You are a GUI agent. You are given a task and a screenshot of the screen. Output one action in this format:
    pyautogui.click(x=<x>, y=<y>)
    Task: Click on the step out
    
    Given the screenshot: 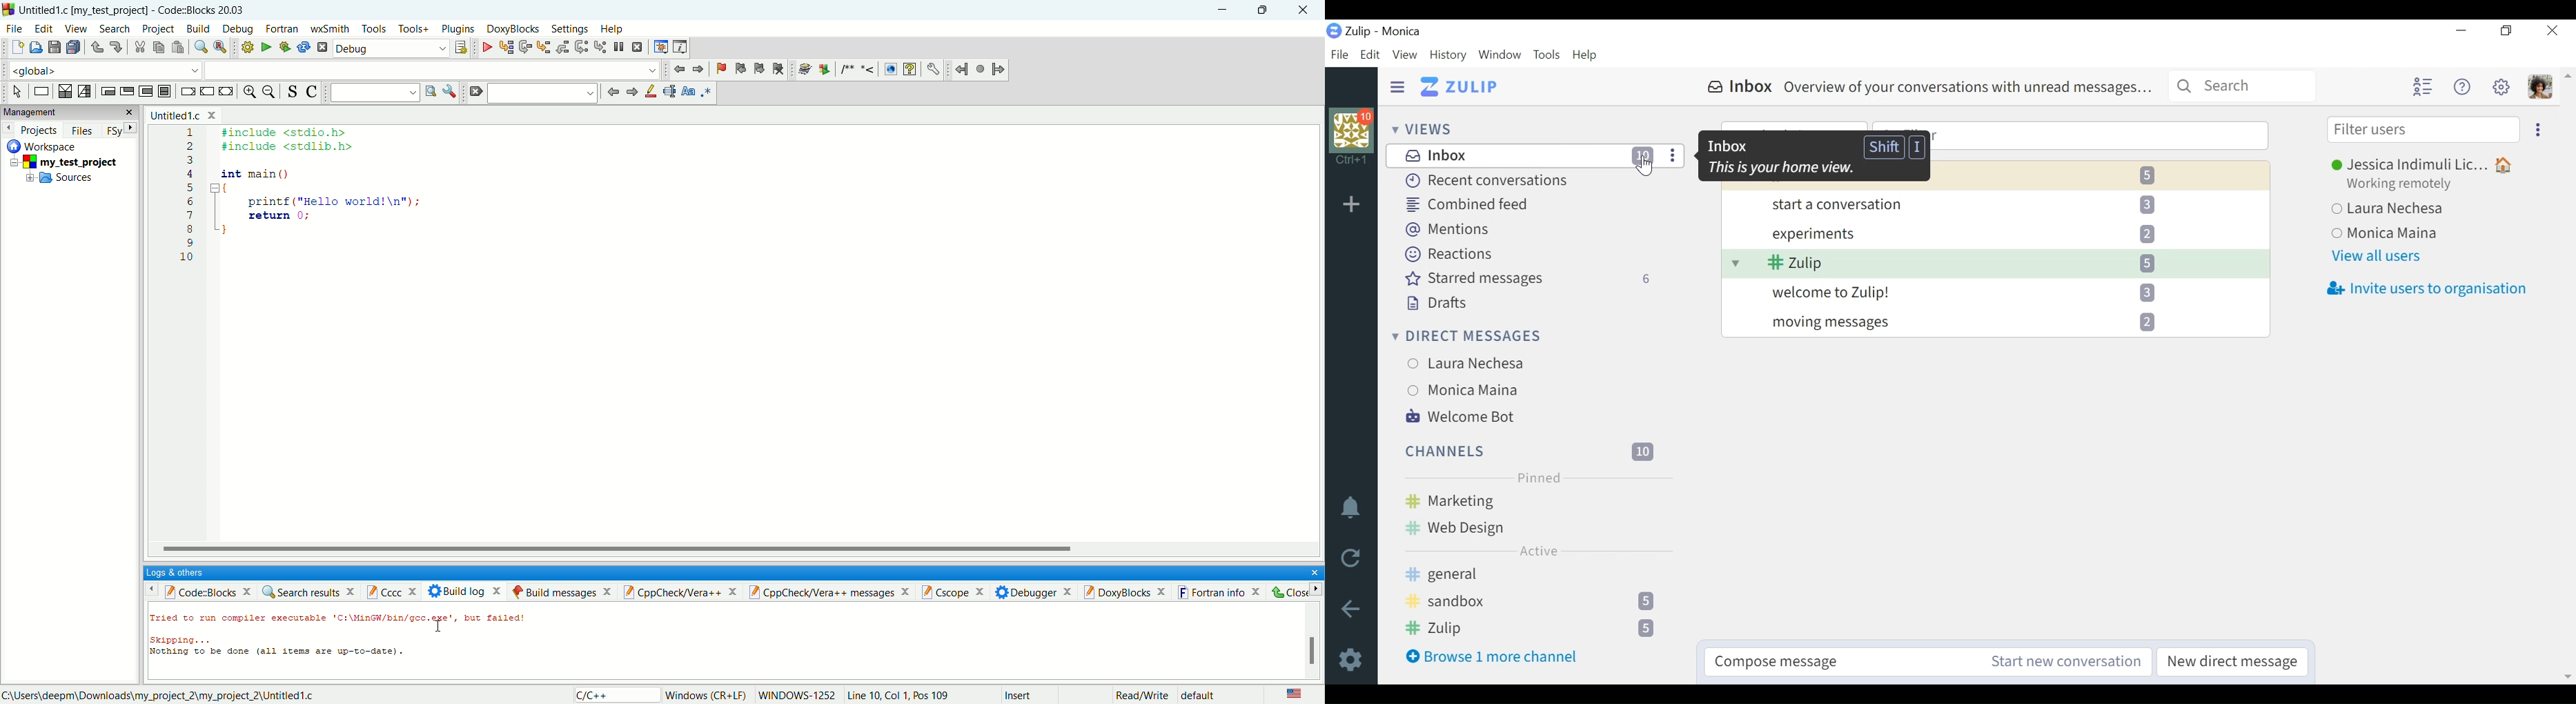 What is the action you would take?
    pyautogui.click(x=562, y=47)
    